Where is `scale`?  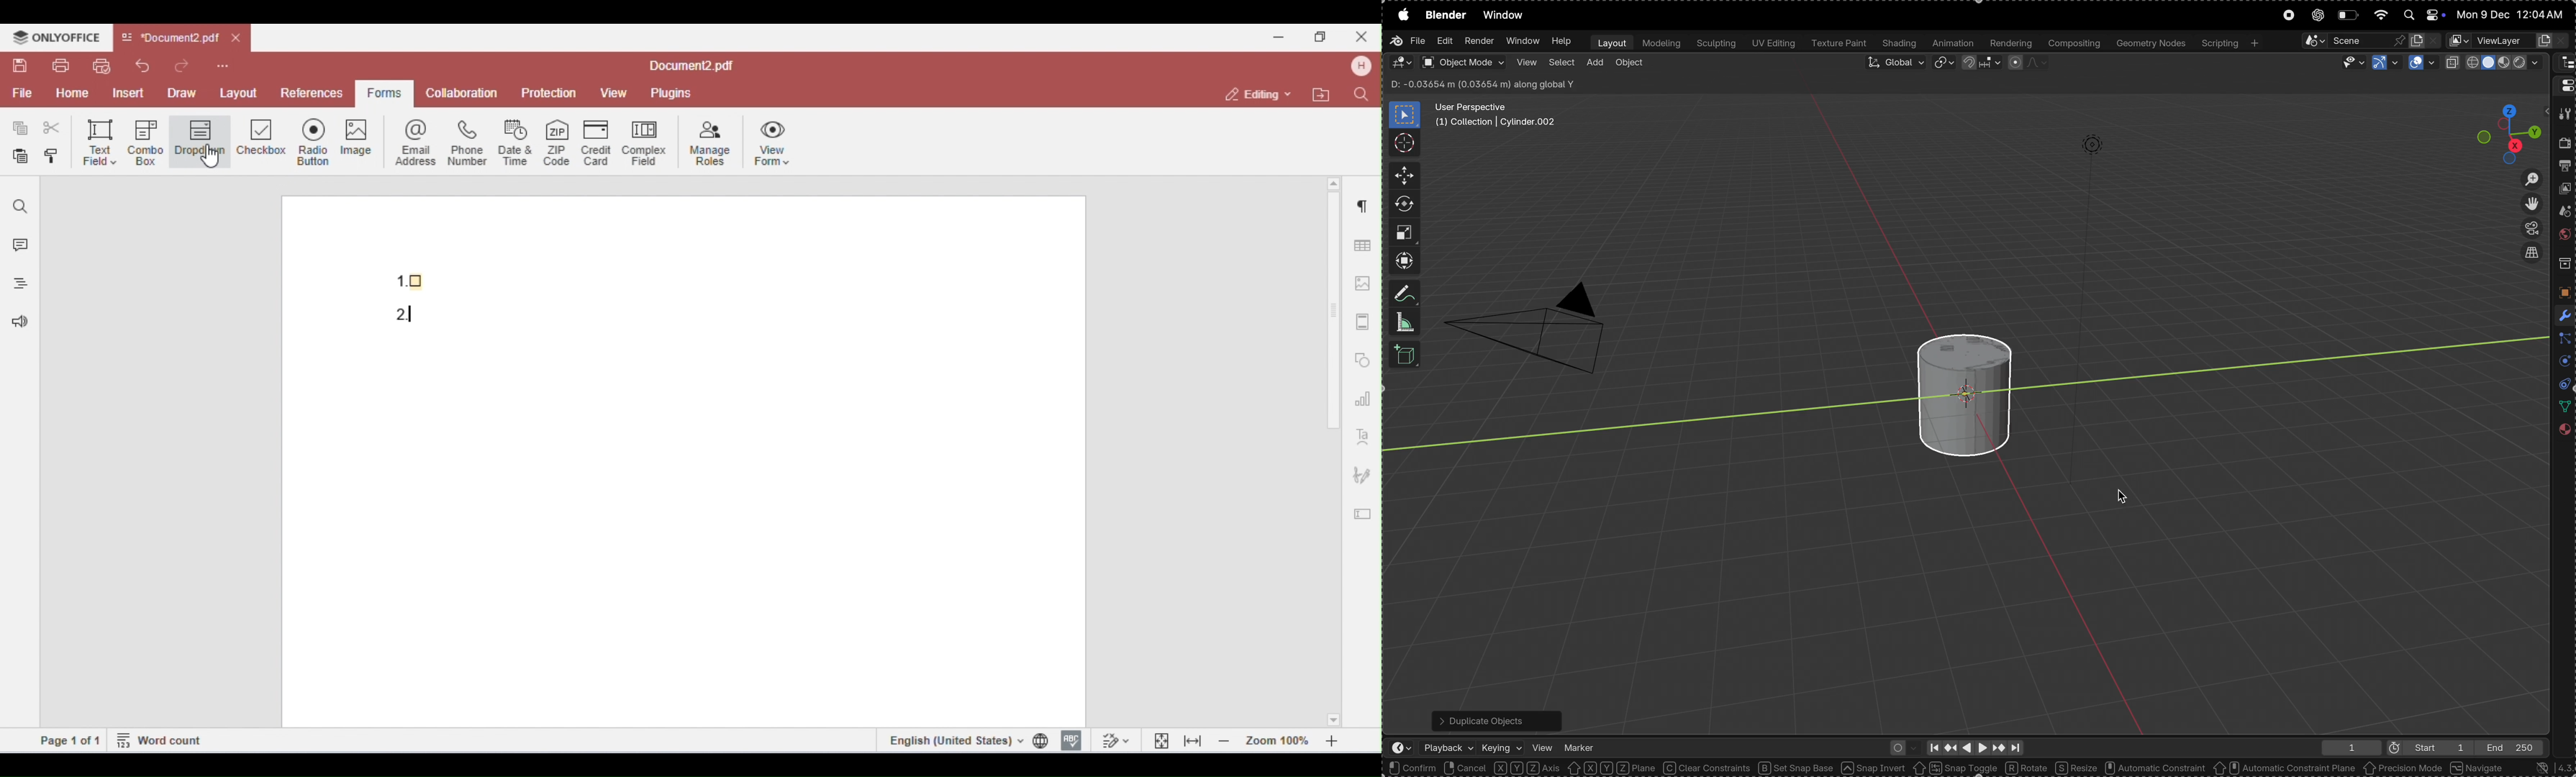 scale is located at coordinates (1403, 232).